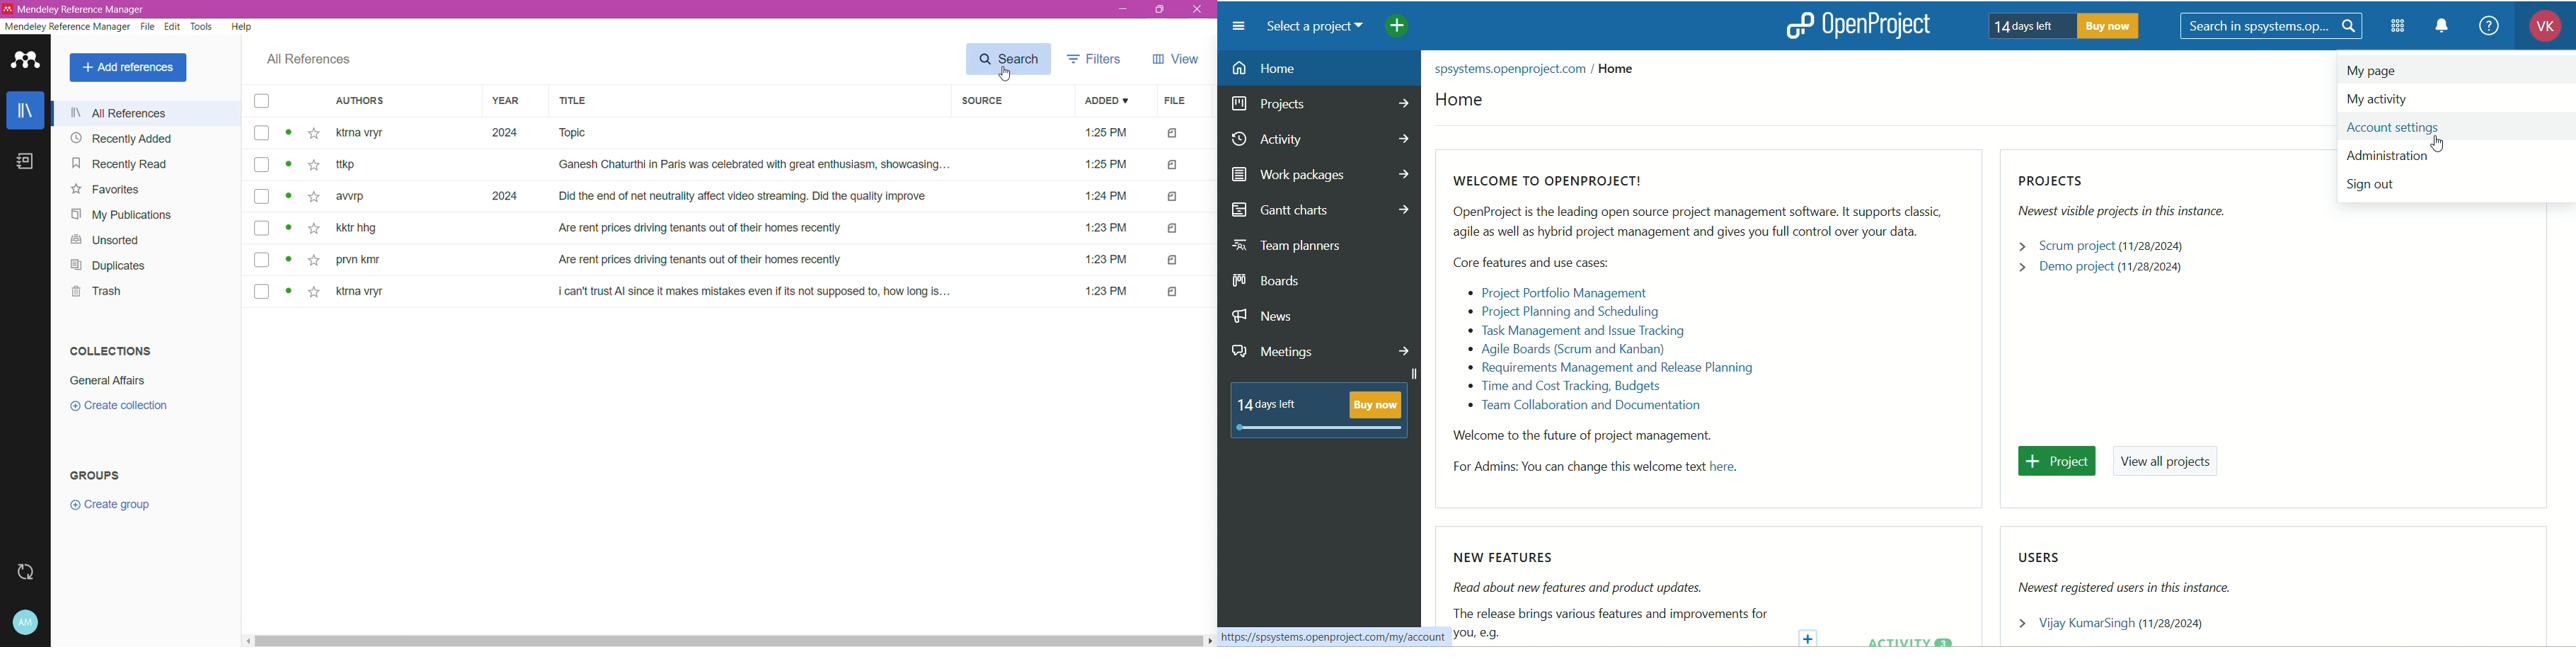 The image size is (2576, 672). What do you see at coordinates (396, 102) in the screenshot?
I see `Authors` at bounding box center [396, 102].